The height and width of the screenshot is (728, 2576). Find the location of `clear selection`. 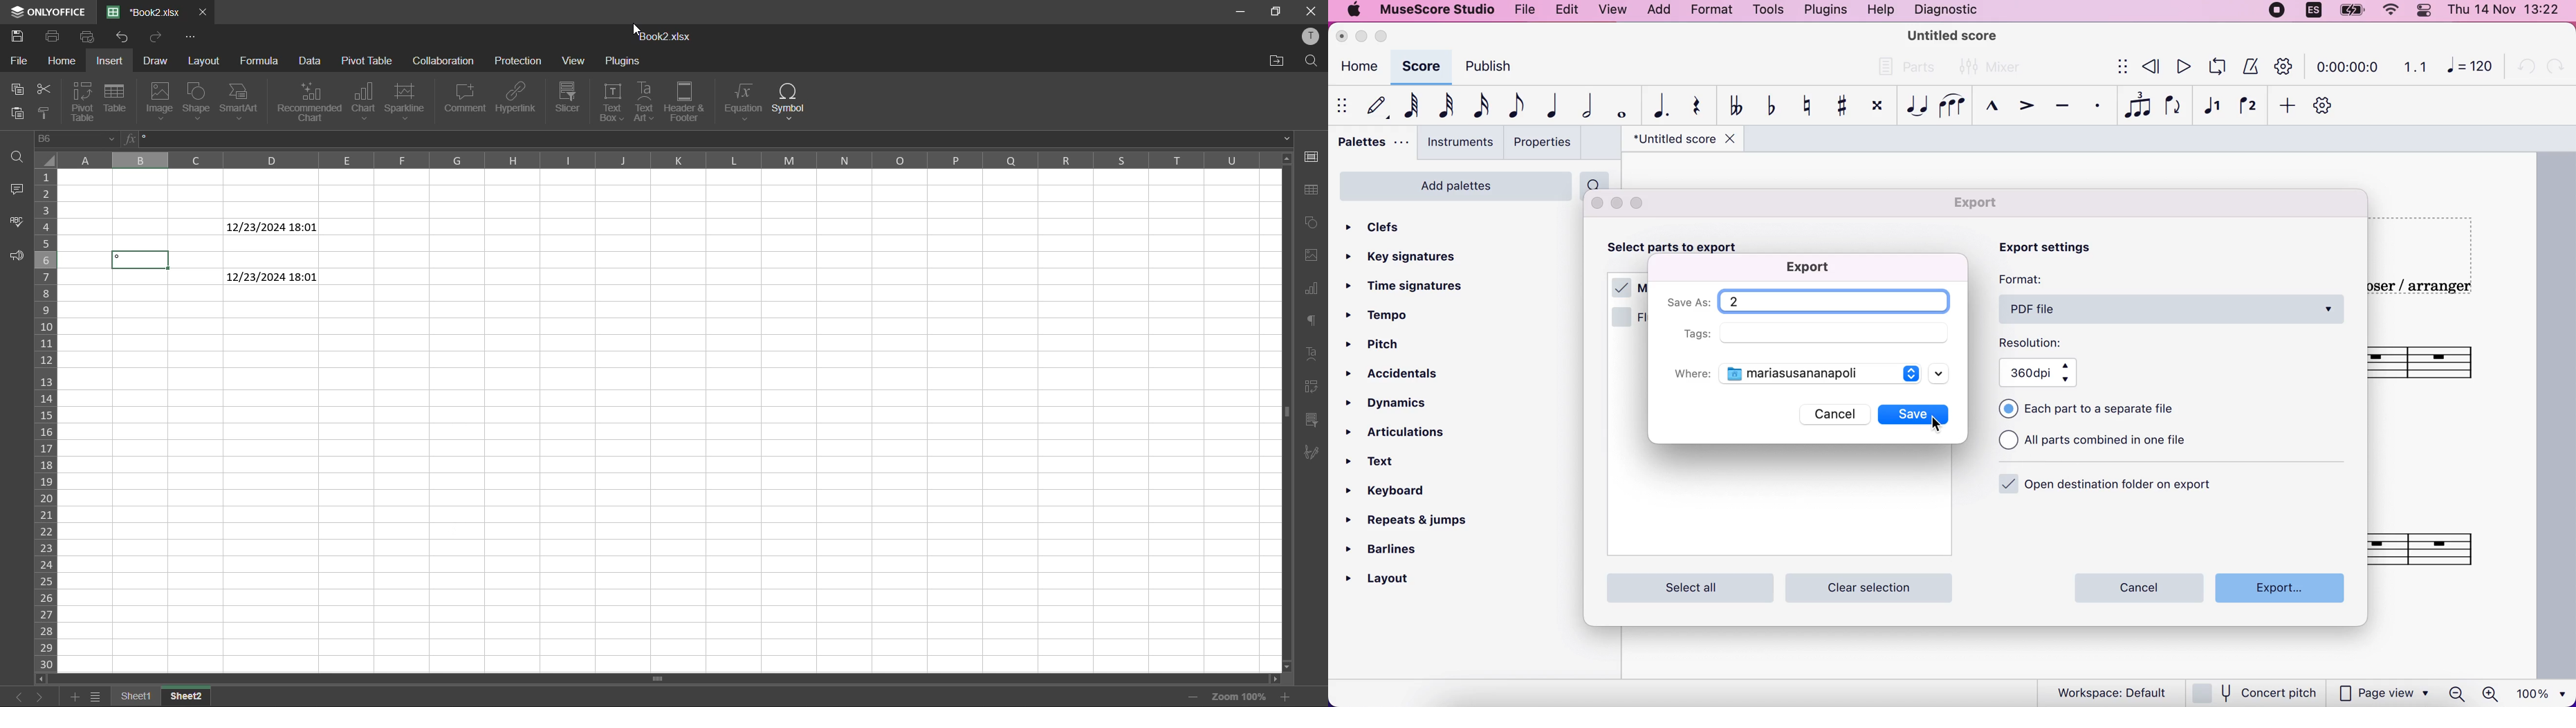

clear selection is located at coordinates (1868, 588).